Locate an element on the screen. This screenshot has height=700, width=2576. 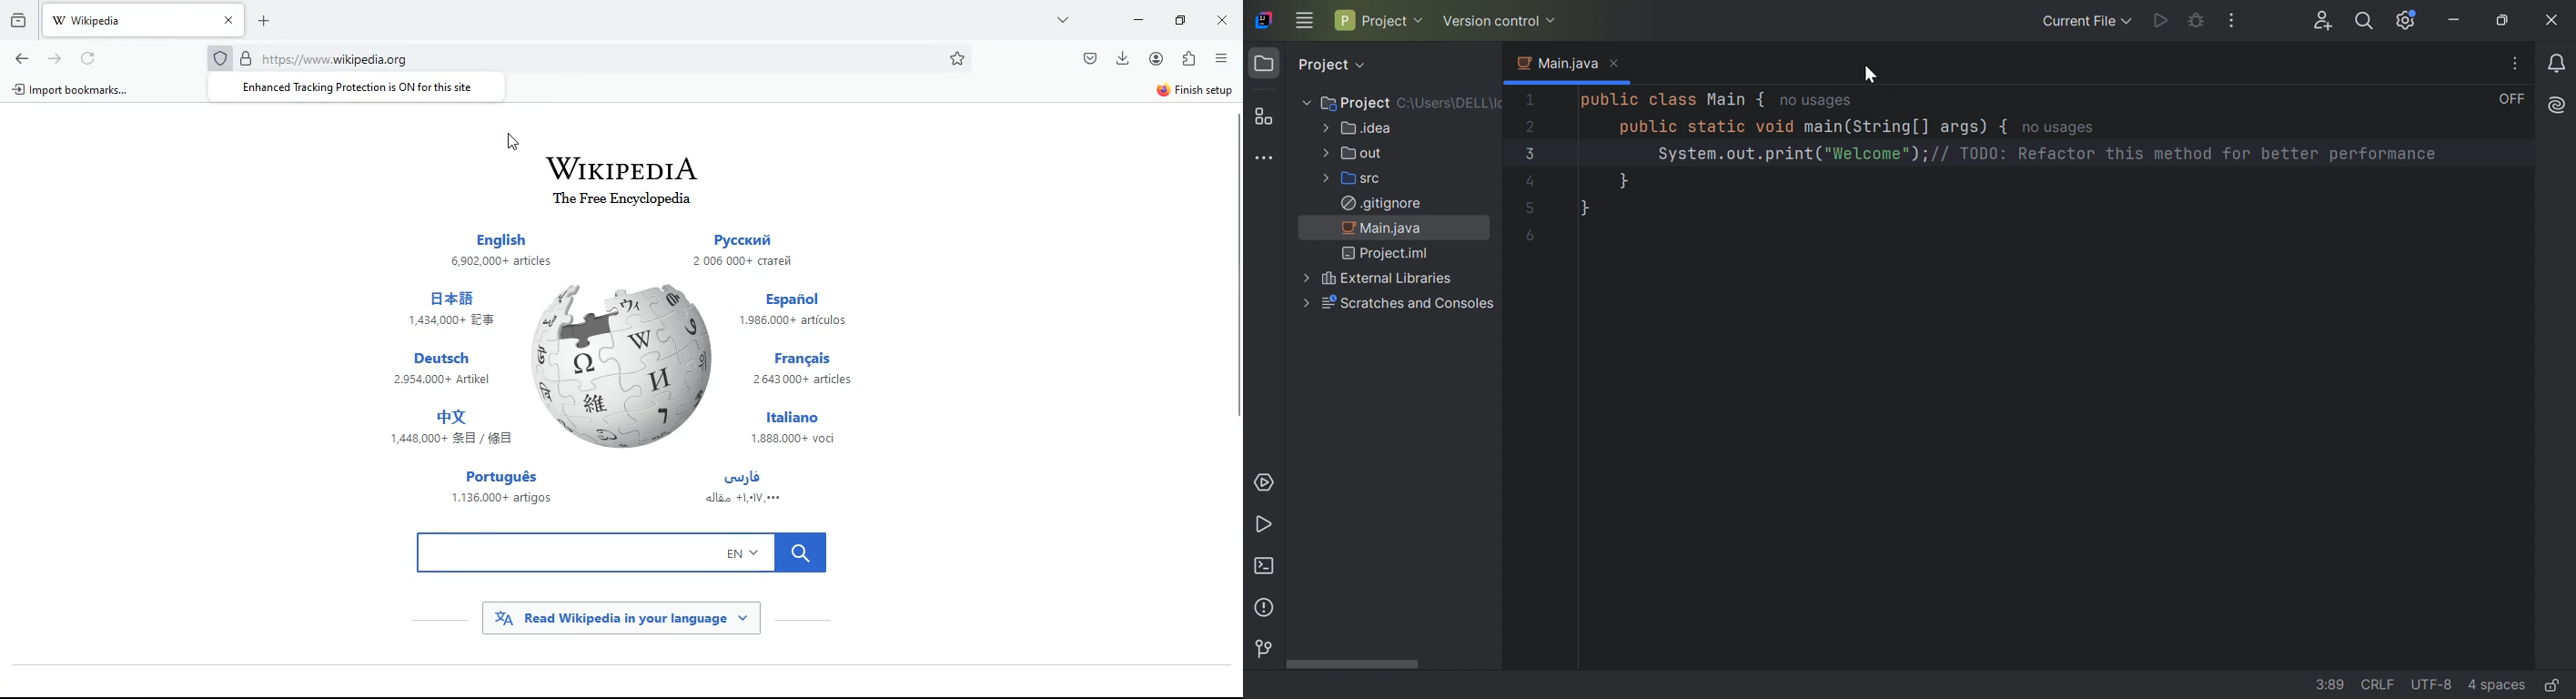
close is located at coordinates (1219, 20).